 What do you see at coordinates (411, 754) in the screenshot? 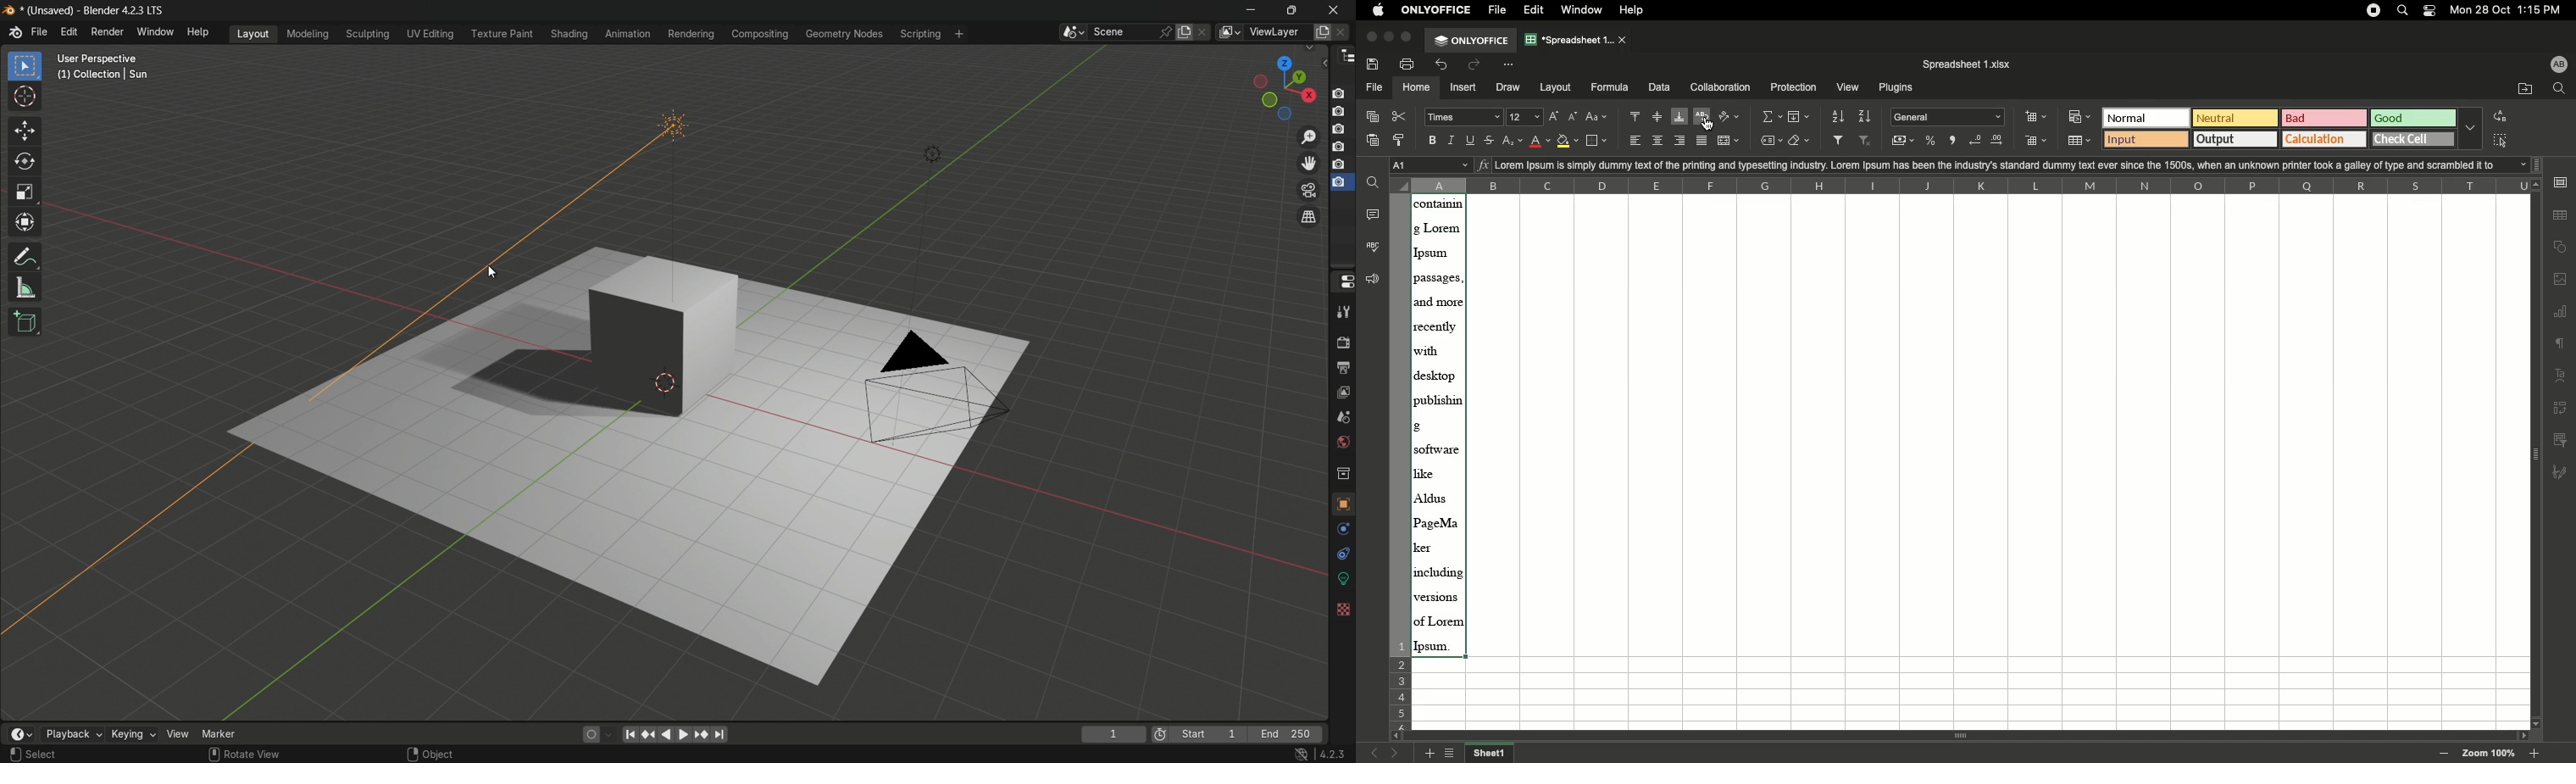
I see `right click` at bounding box center [411, 754].